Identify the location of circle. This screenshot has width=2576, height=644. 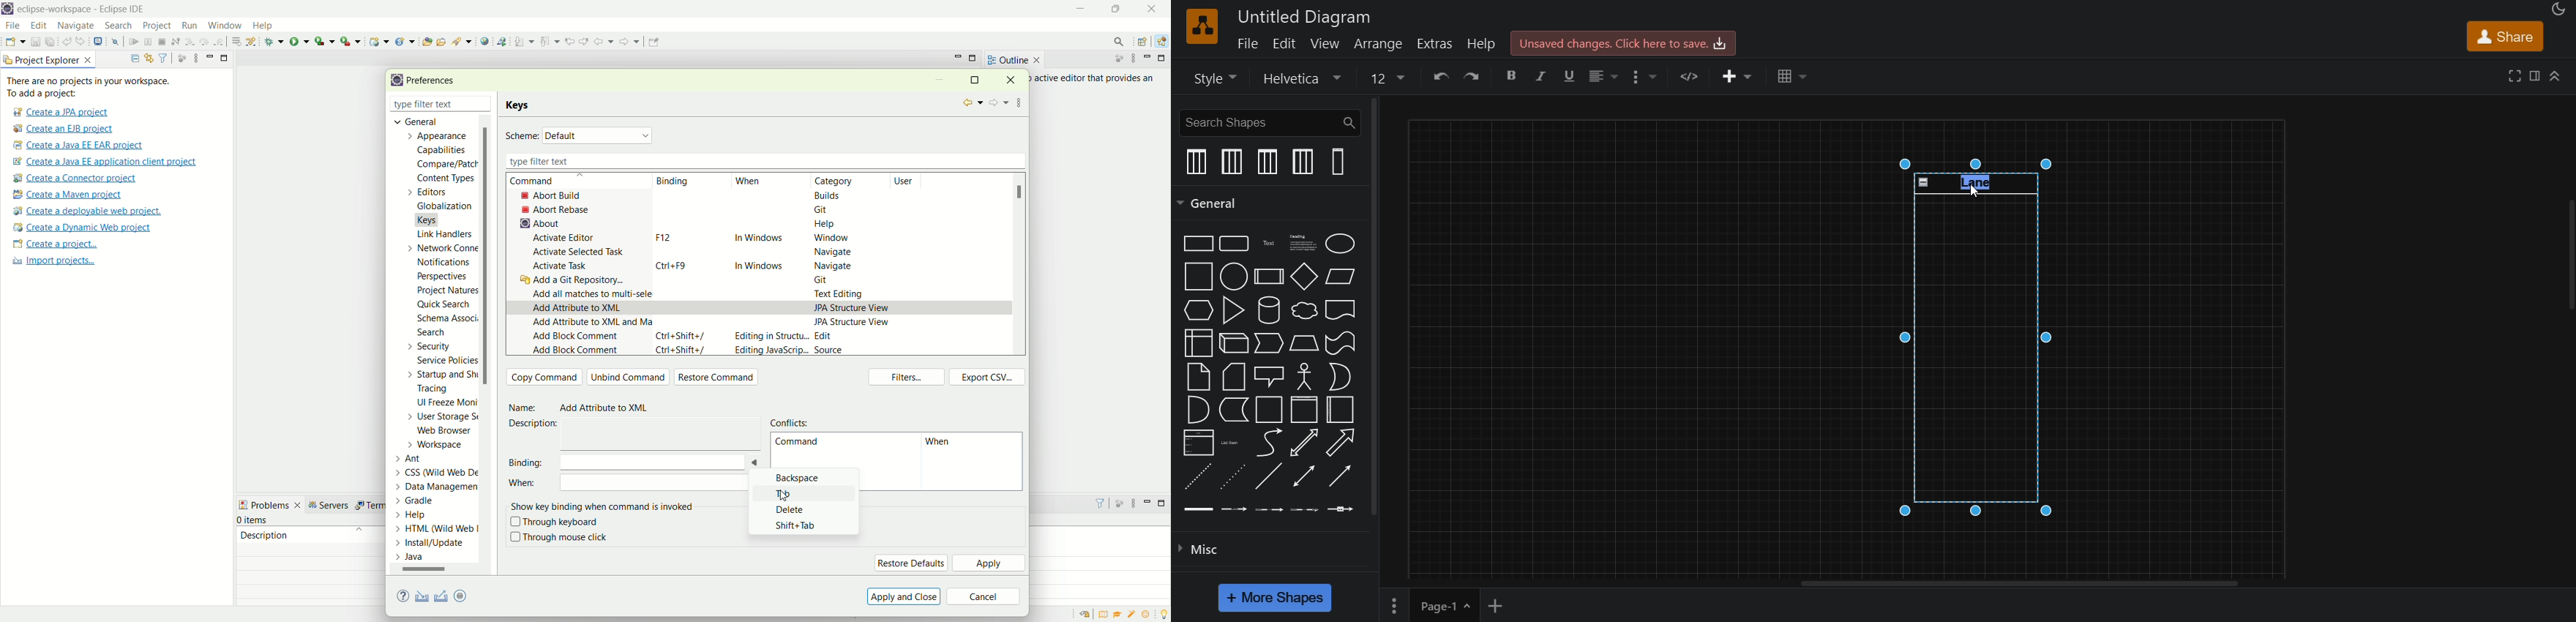
(1234, 277).